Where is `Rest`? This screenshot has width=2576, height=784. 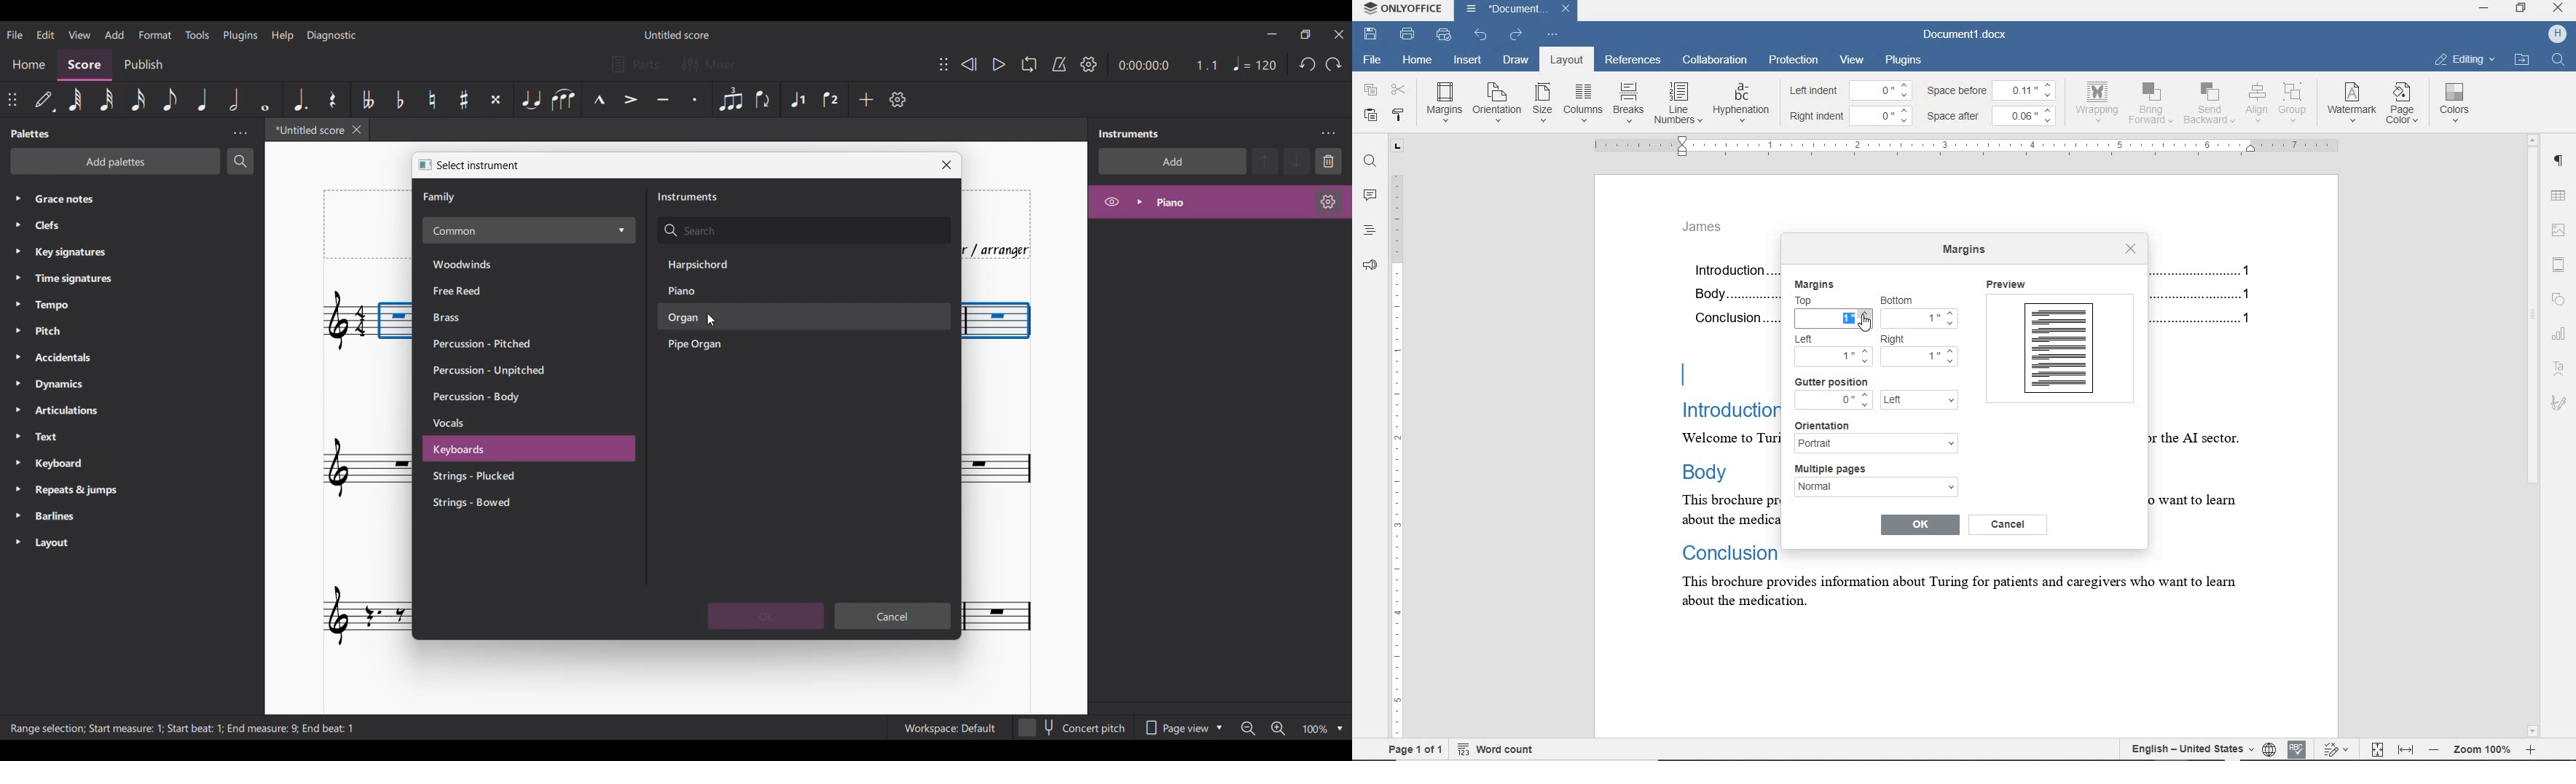 Rest is located at coordinates (332, 99).